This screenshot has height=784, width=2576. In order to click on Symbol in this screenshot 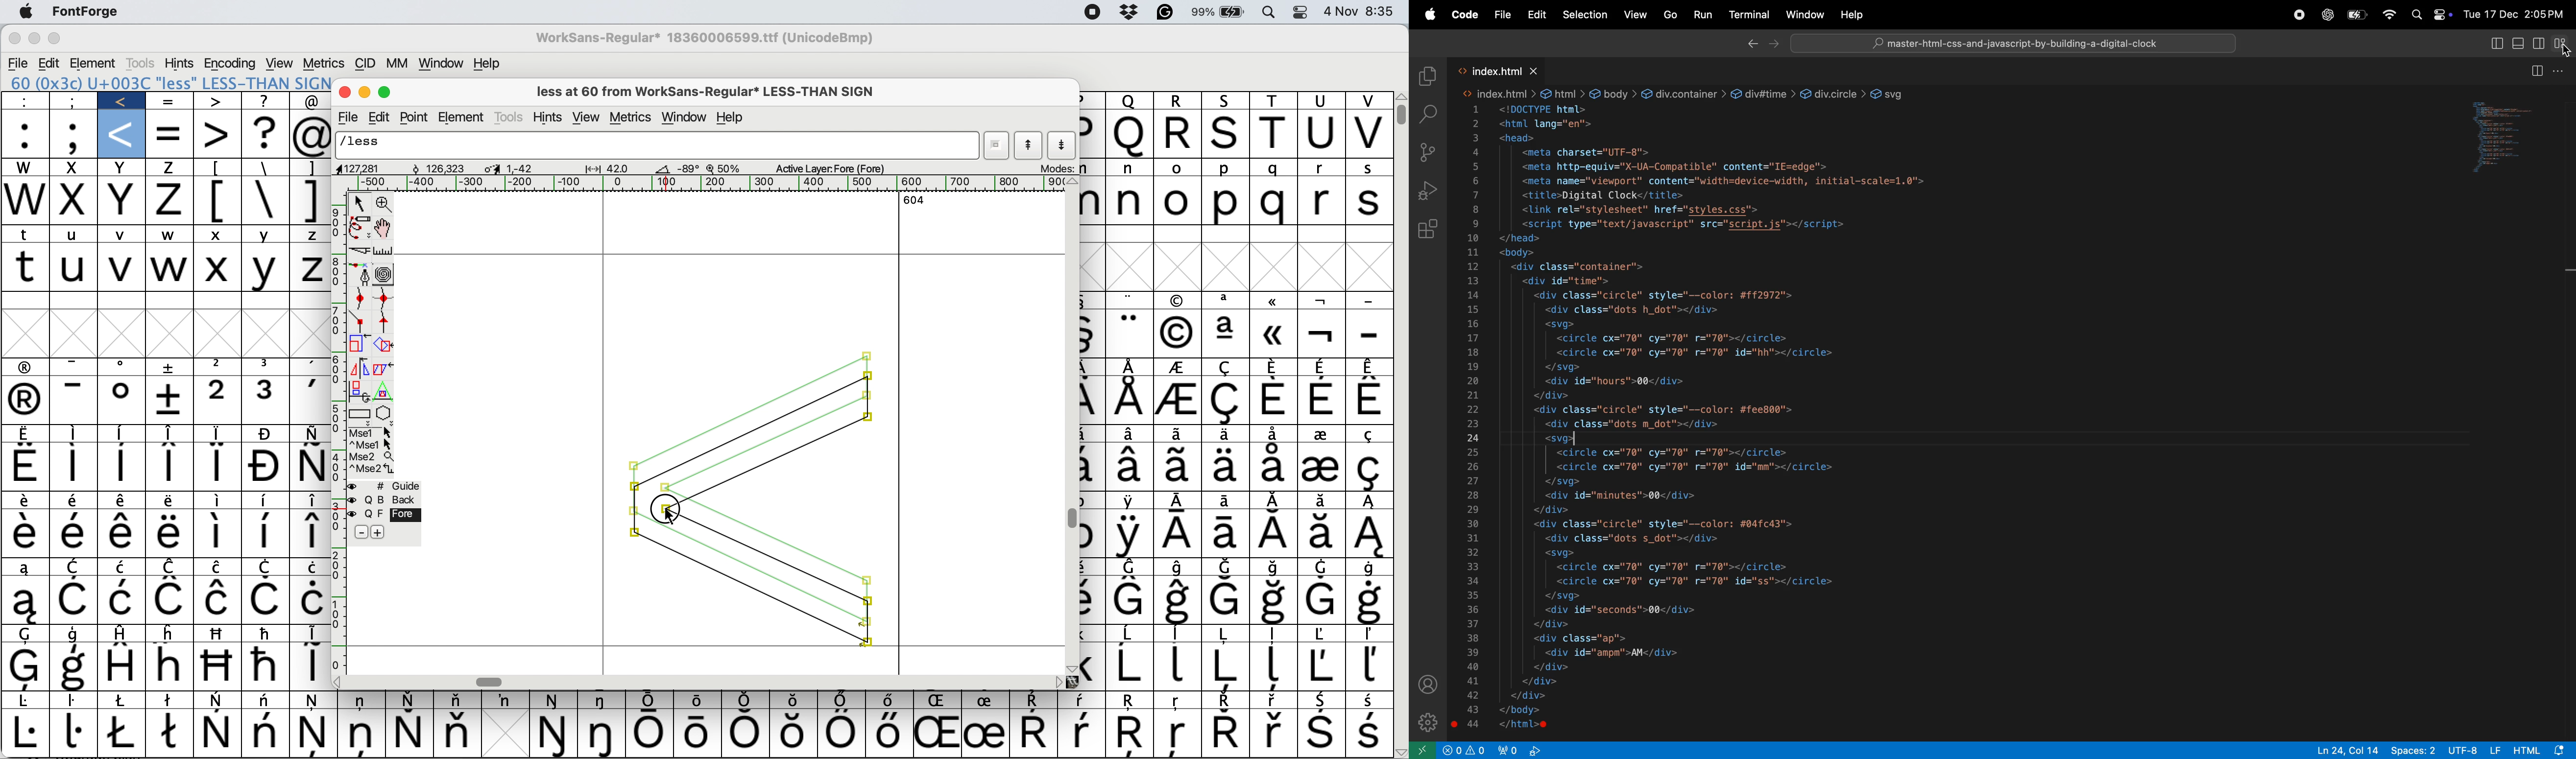, I will do `click(1320, 534)`.